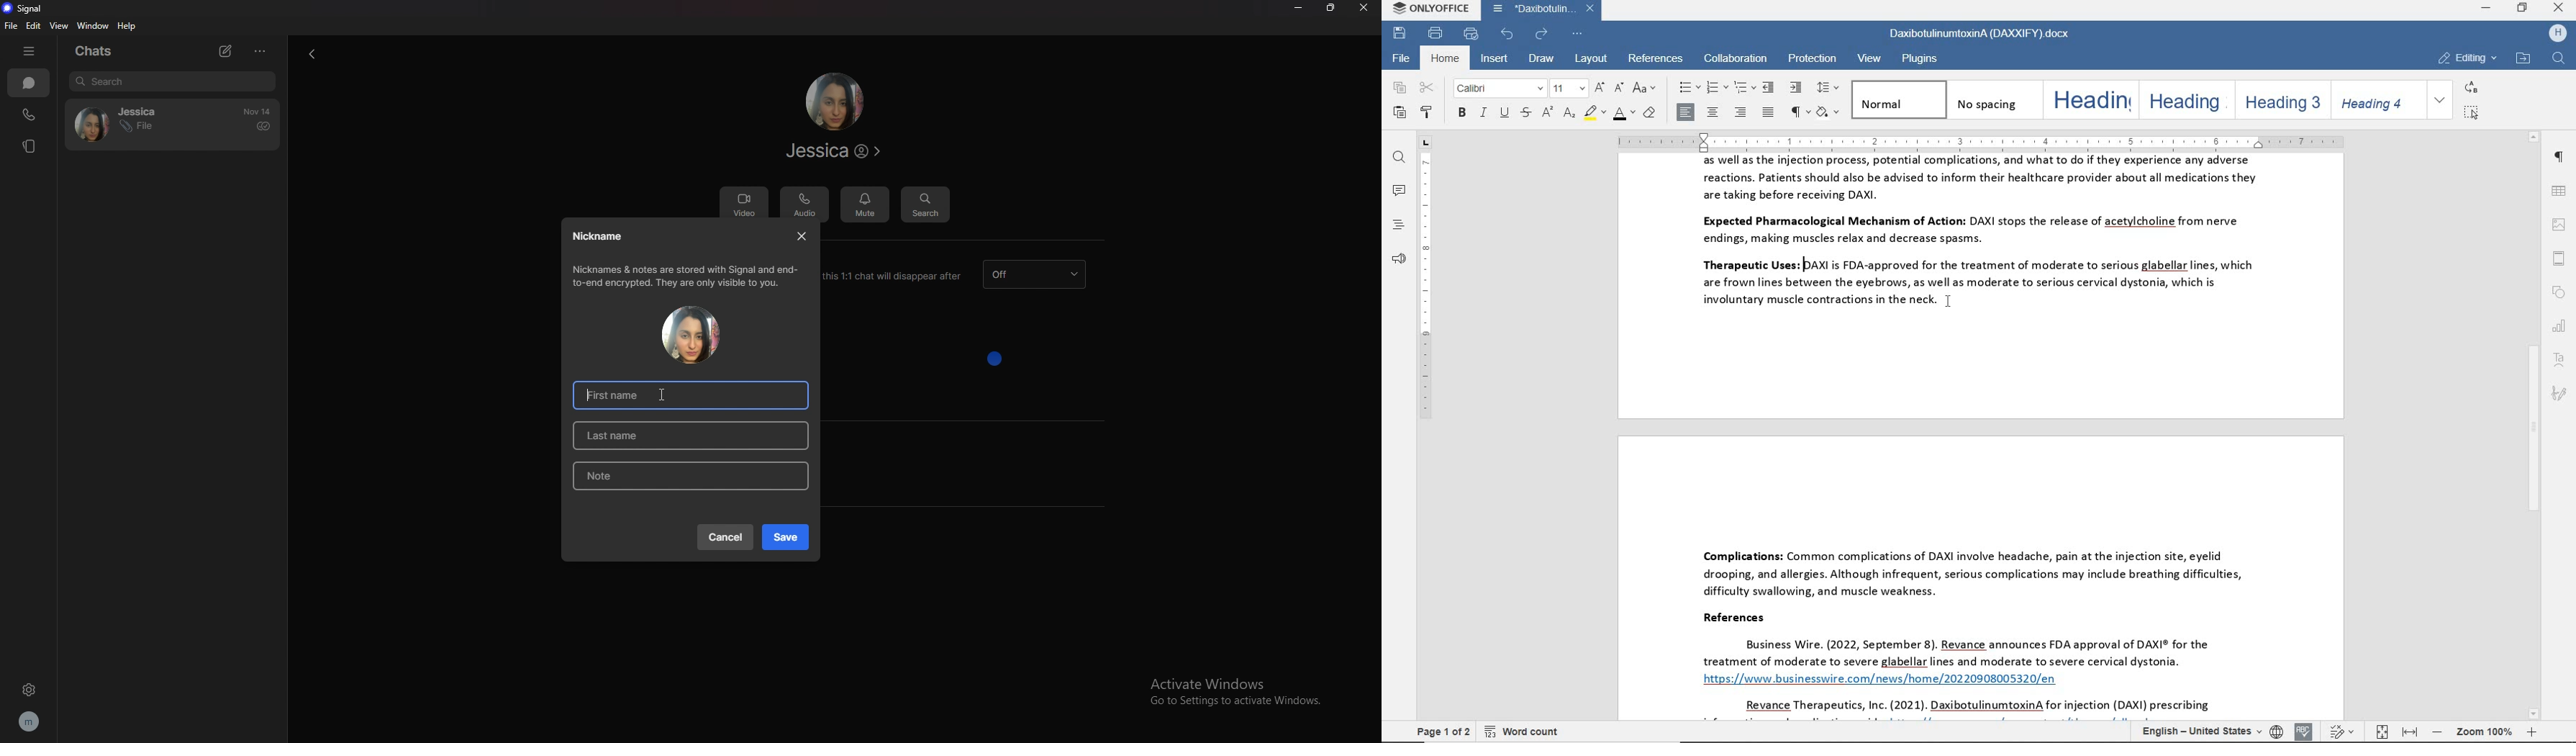 Image resolution: width=2576 pixels, height=756 pixels. I want to click on view, so click(60, 25).